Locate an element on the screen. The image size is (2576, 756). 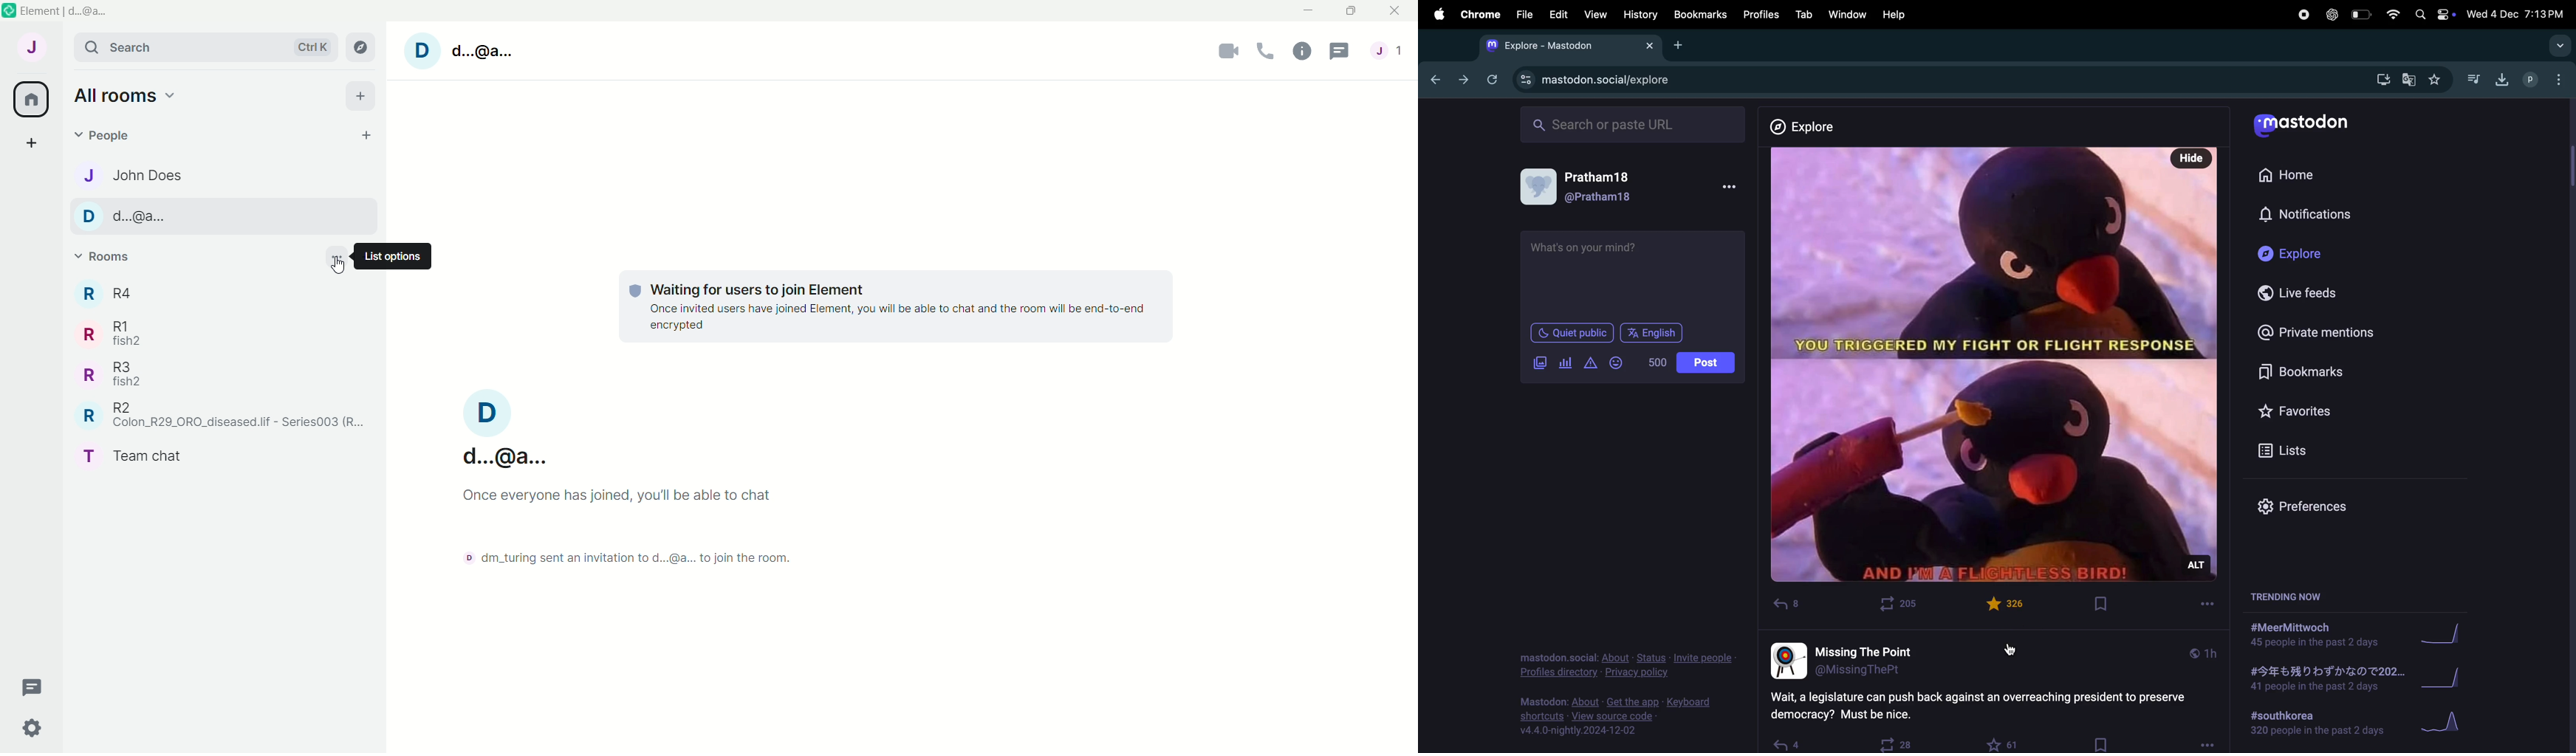
home is located at coordinates (2288, 175).